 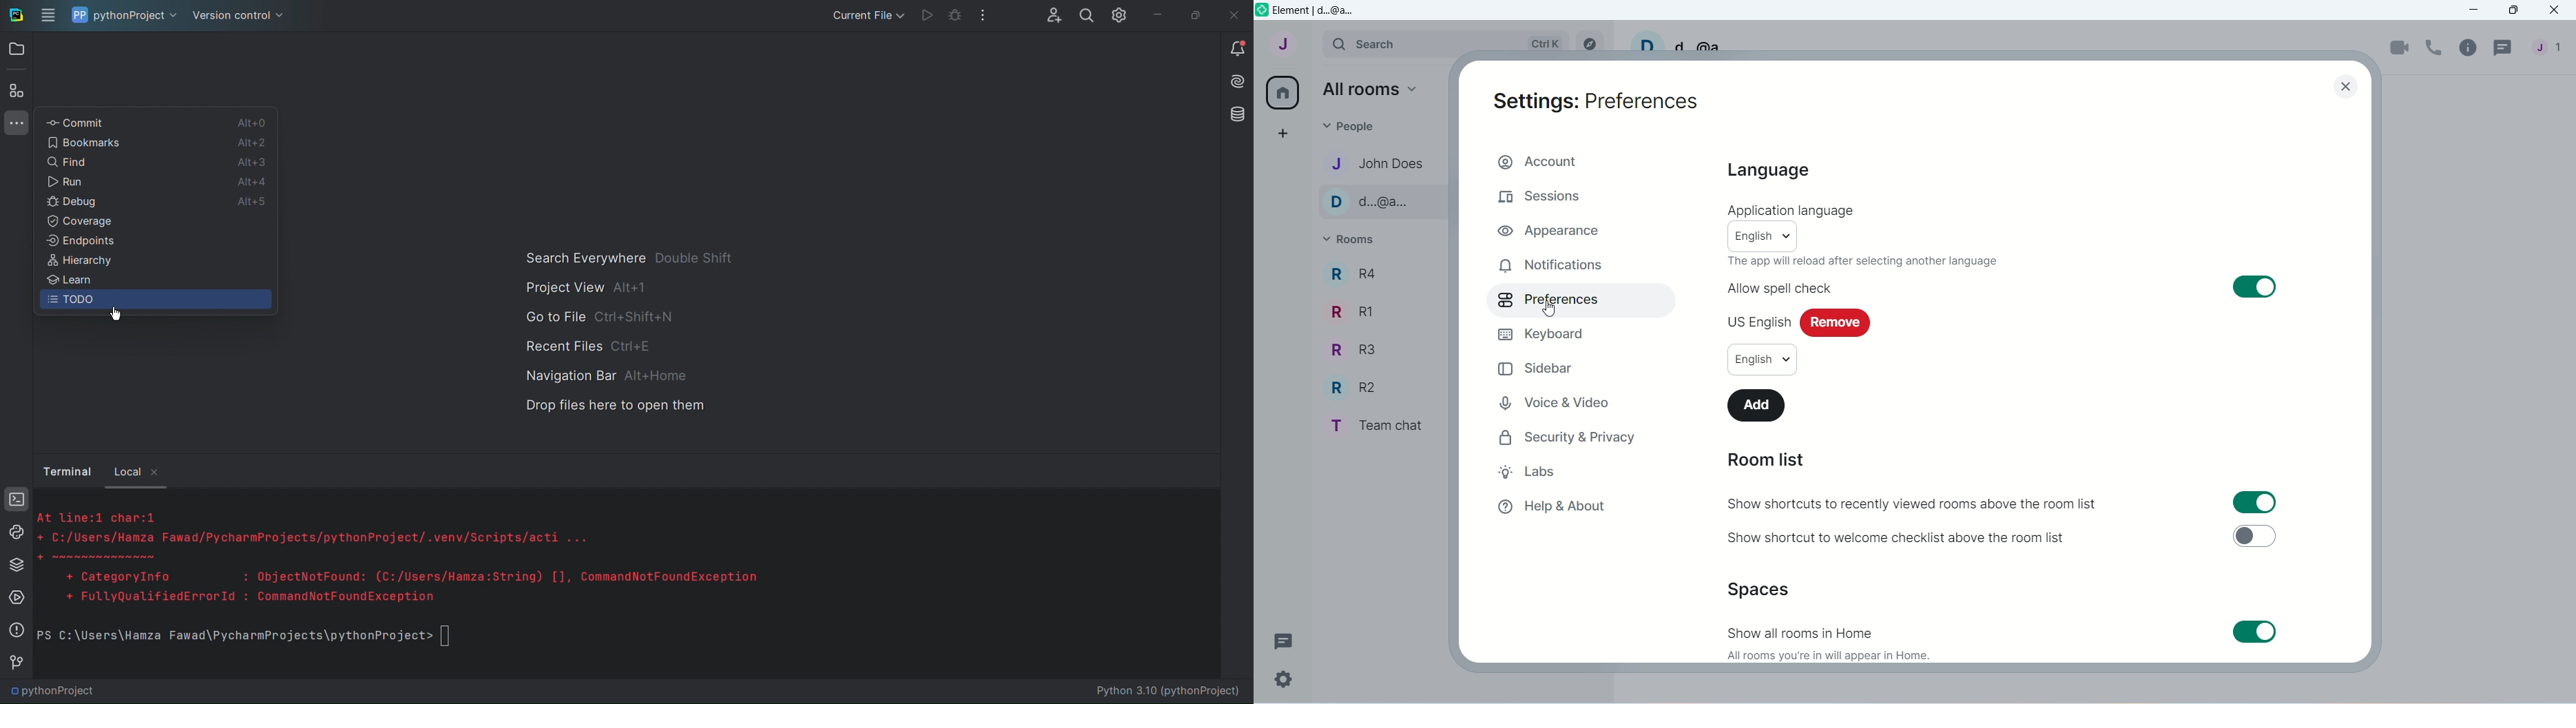 What do you see at coordinates (106, 182) in the screenshot?
I see `Run` at bounding box center [106, 182].